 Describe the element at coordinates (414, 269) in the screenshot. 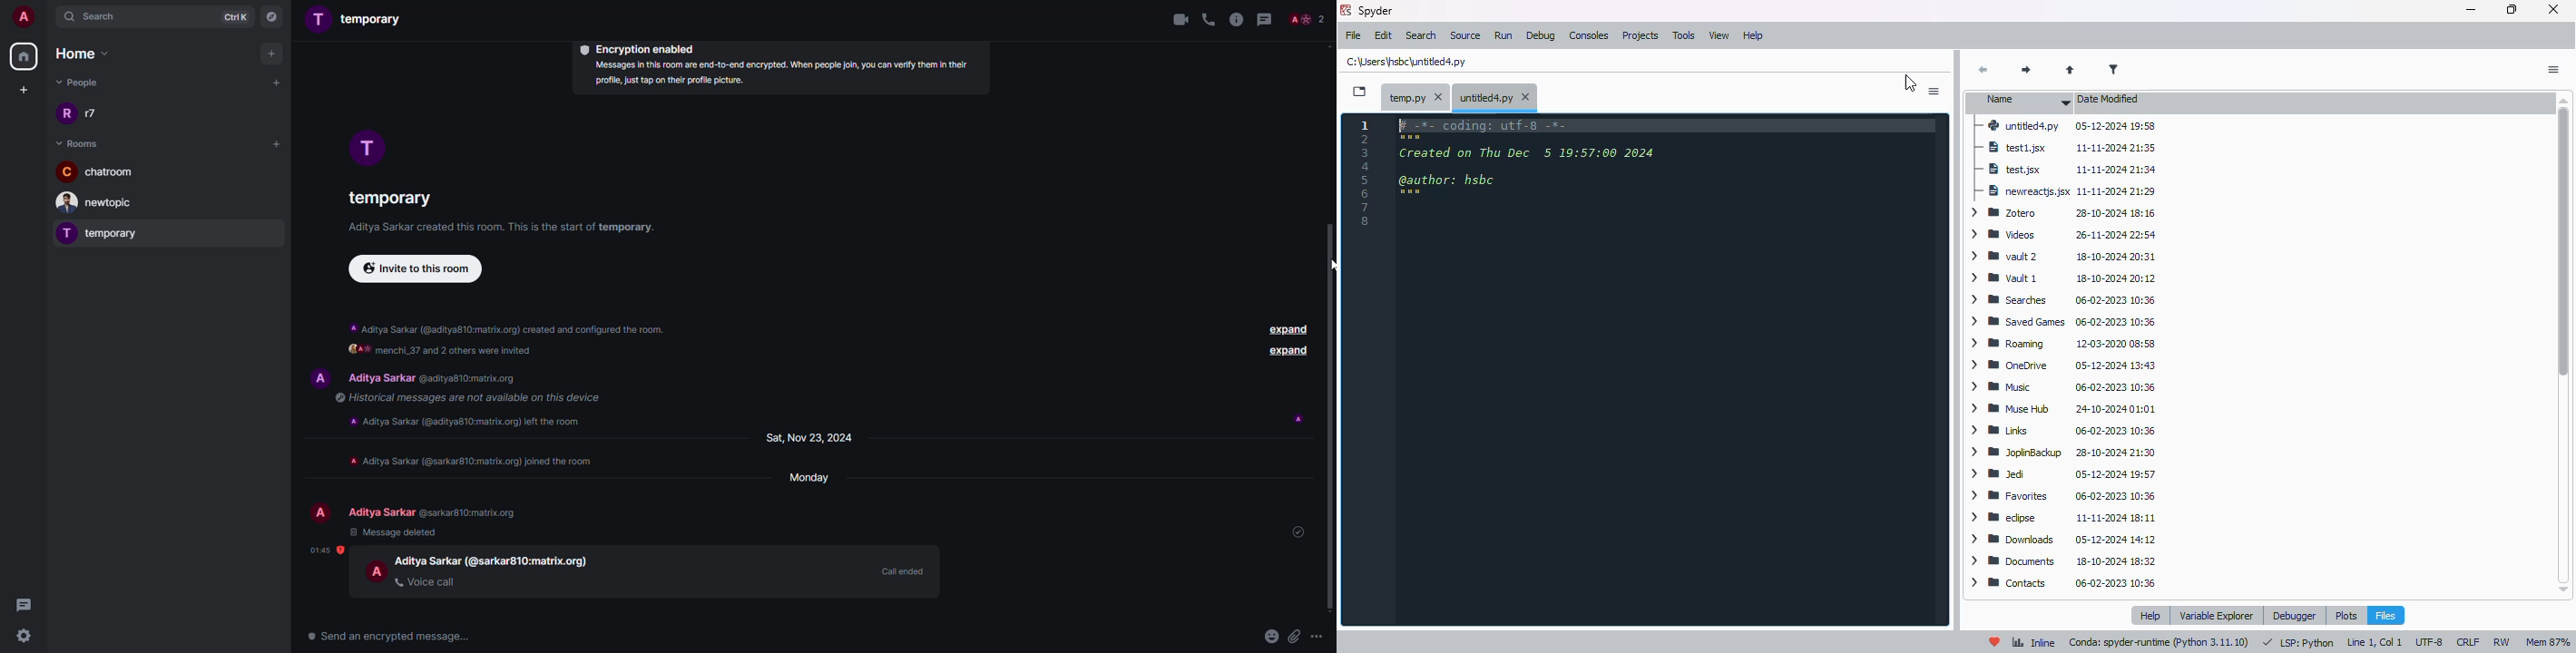

I see `invite to this room` at that location.